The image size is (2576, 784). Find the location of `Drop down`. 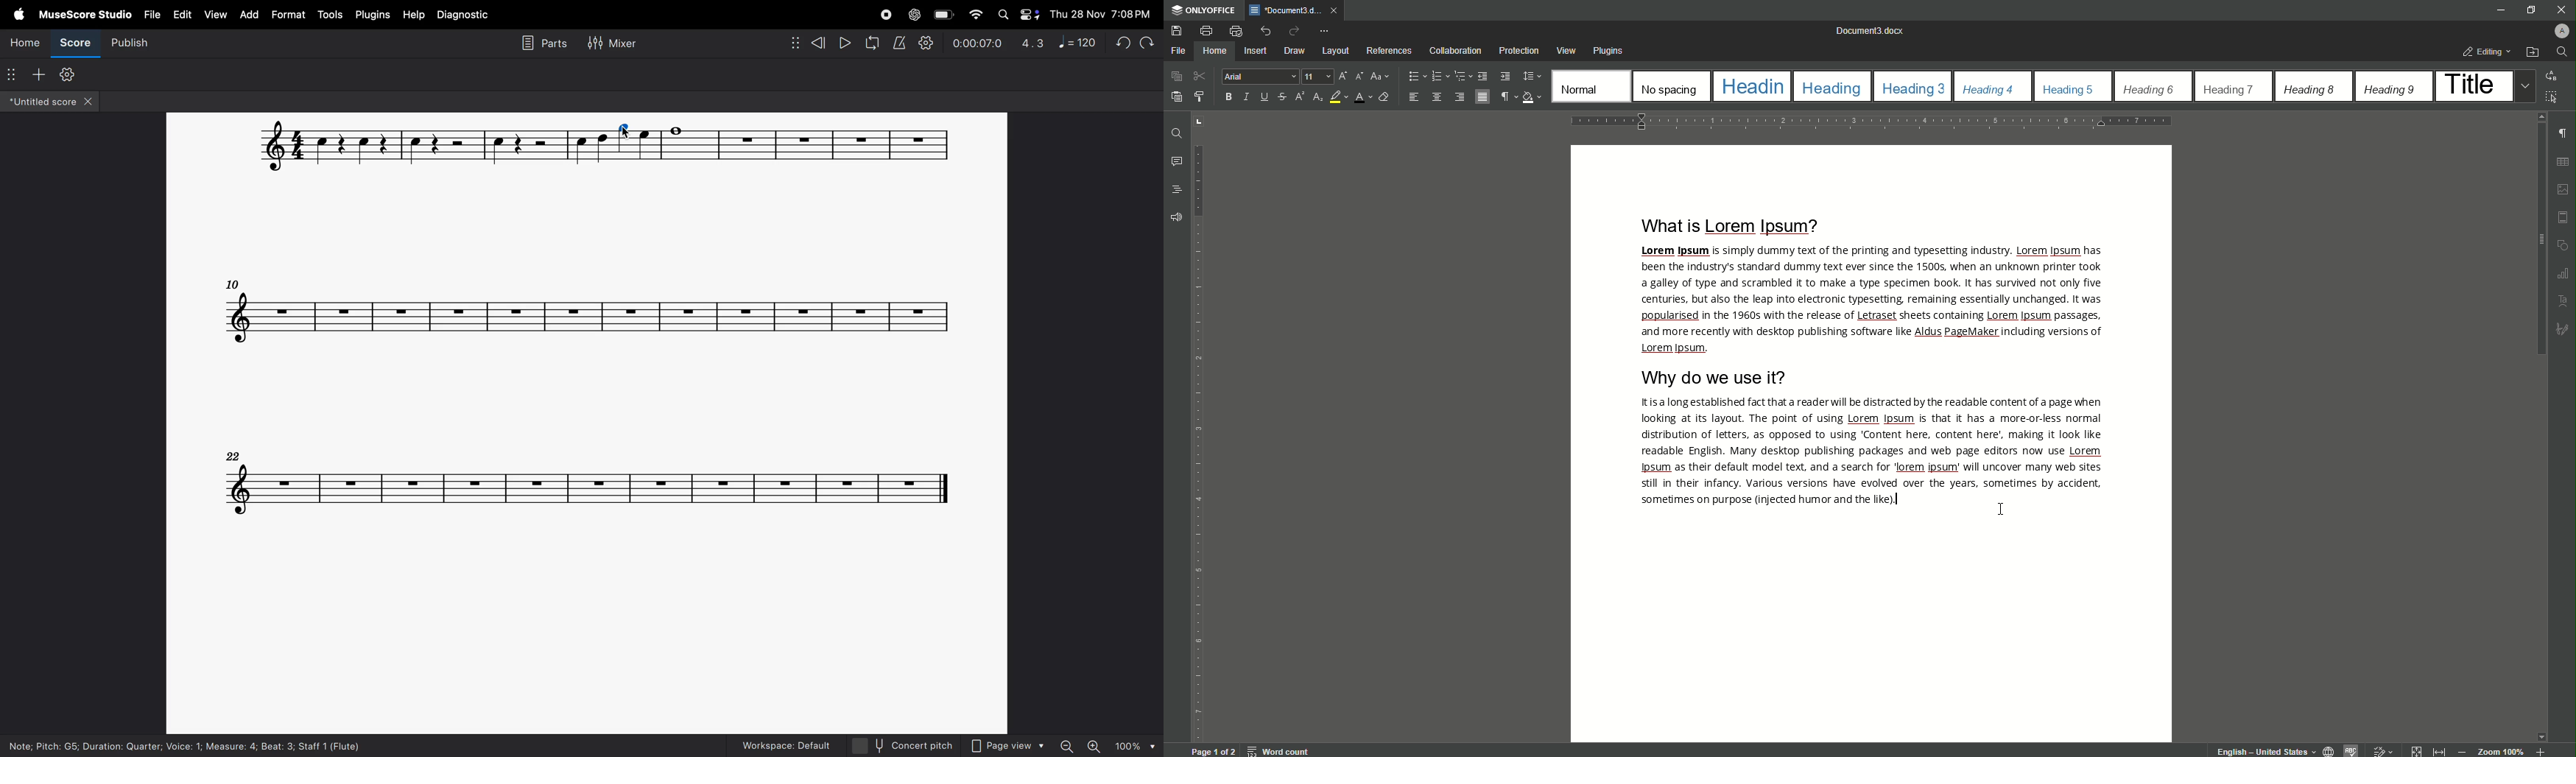

Drop down is located at coordinates (2522, 86).